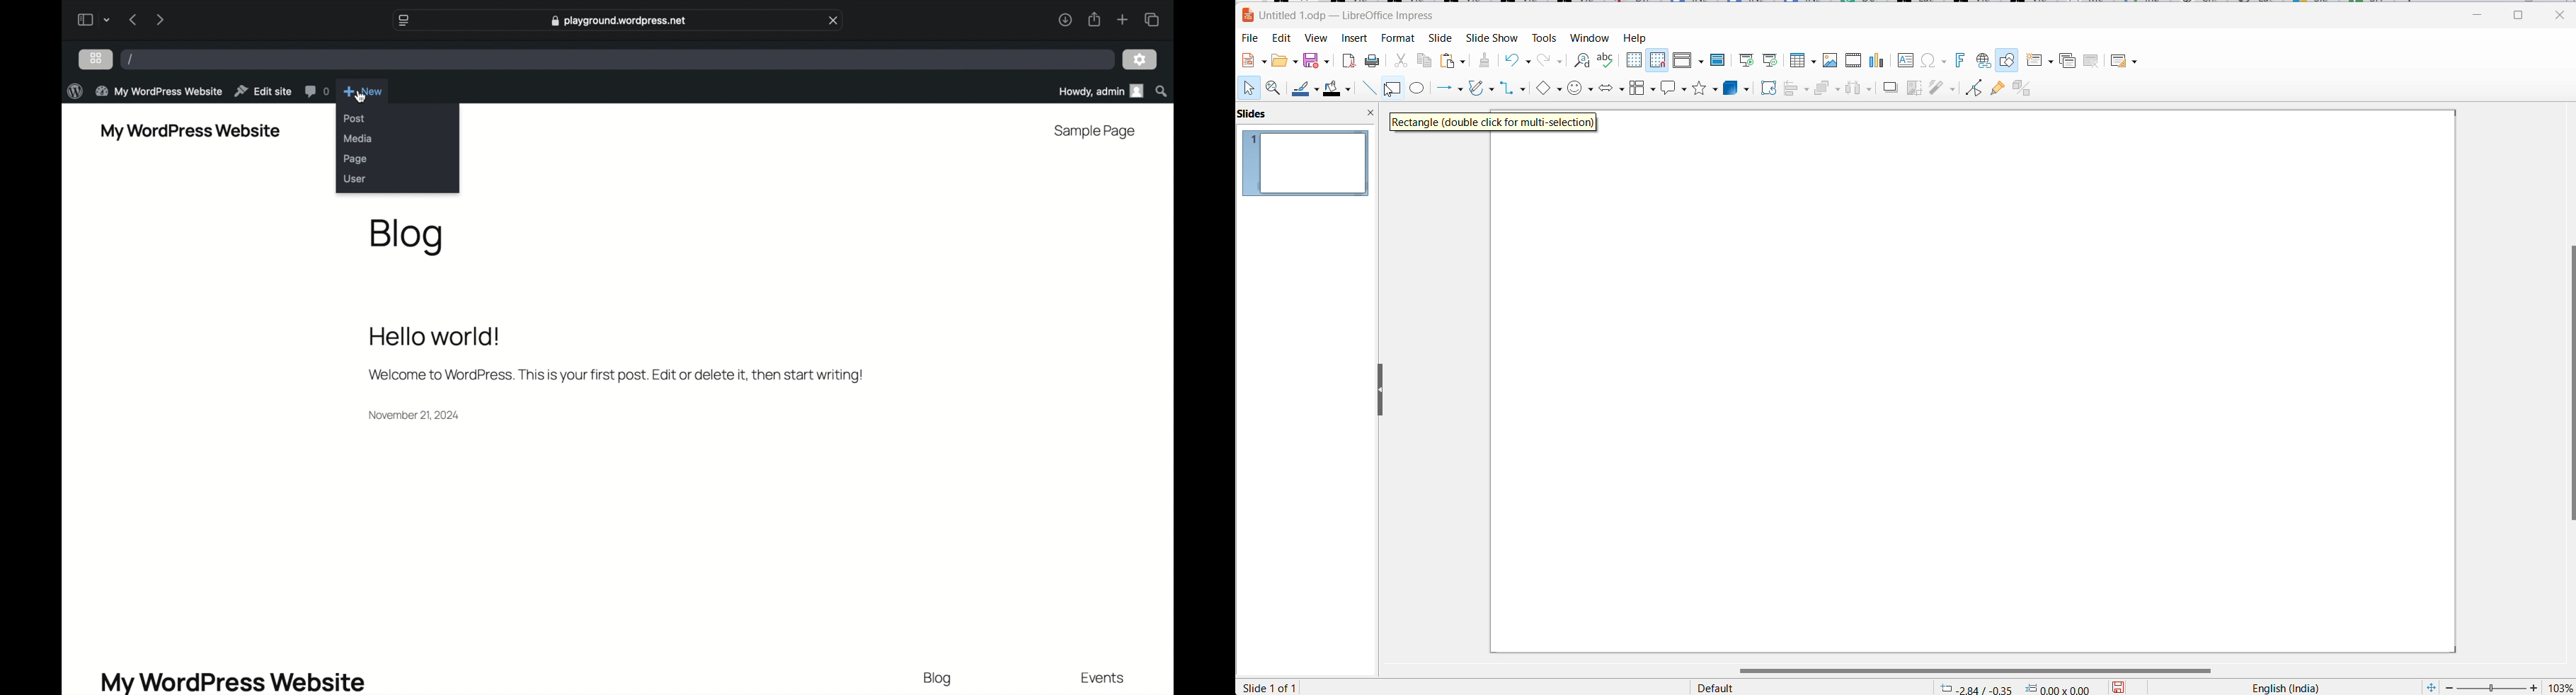  I want to click on blog, so click(938, 679).